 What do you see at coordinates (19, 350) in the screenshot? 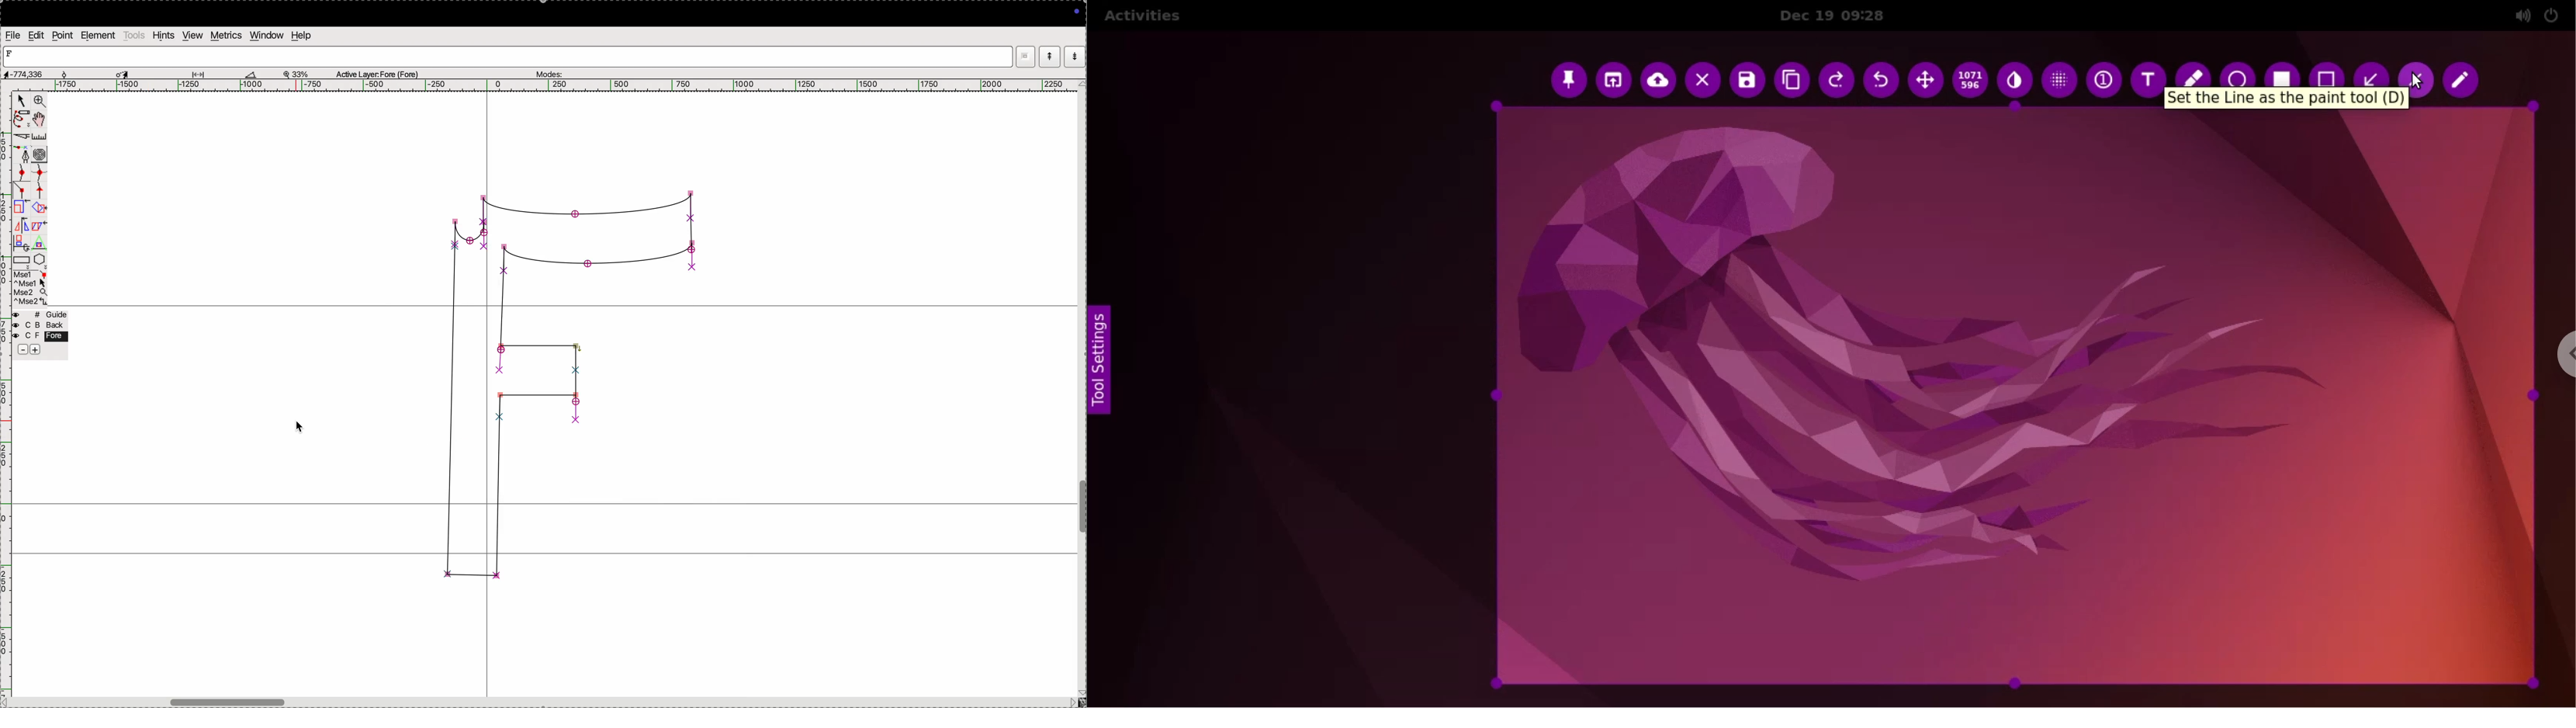
I see `sbubtract` at bounding box center [19, 350].